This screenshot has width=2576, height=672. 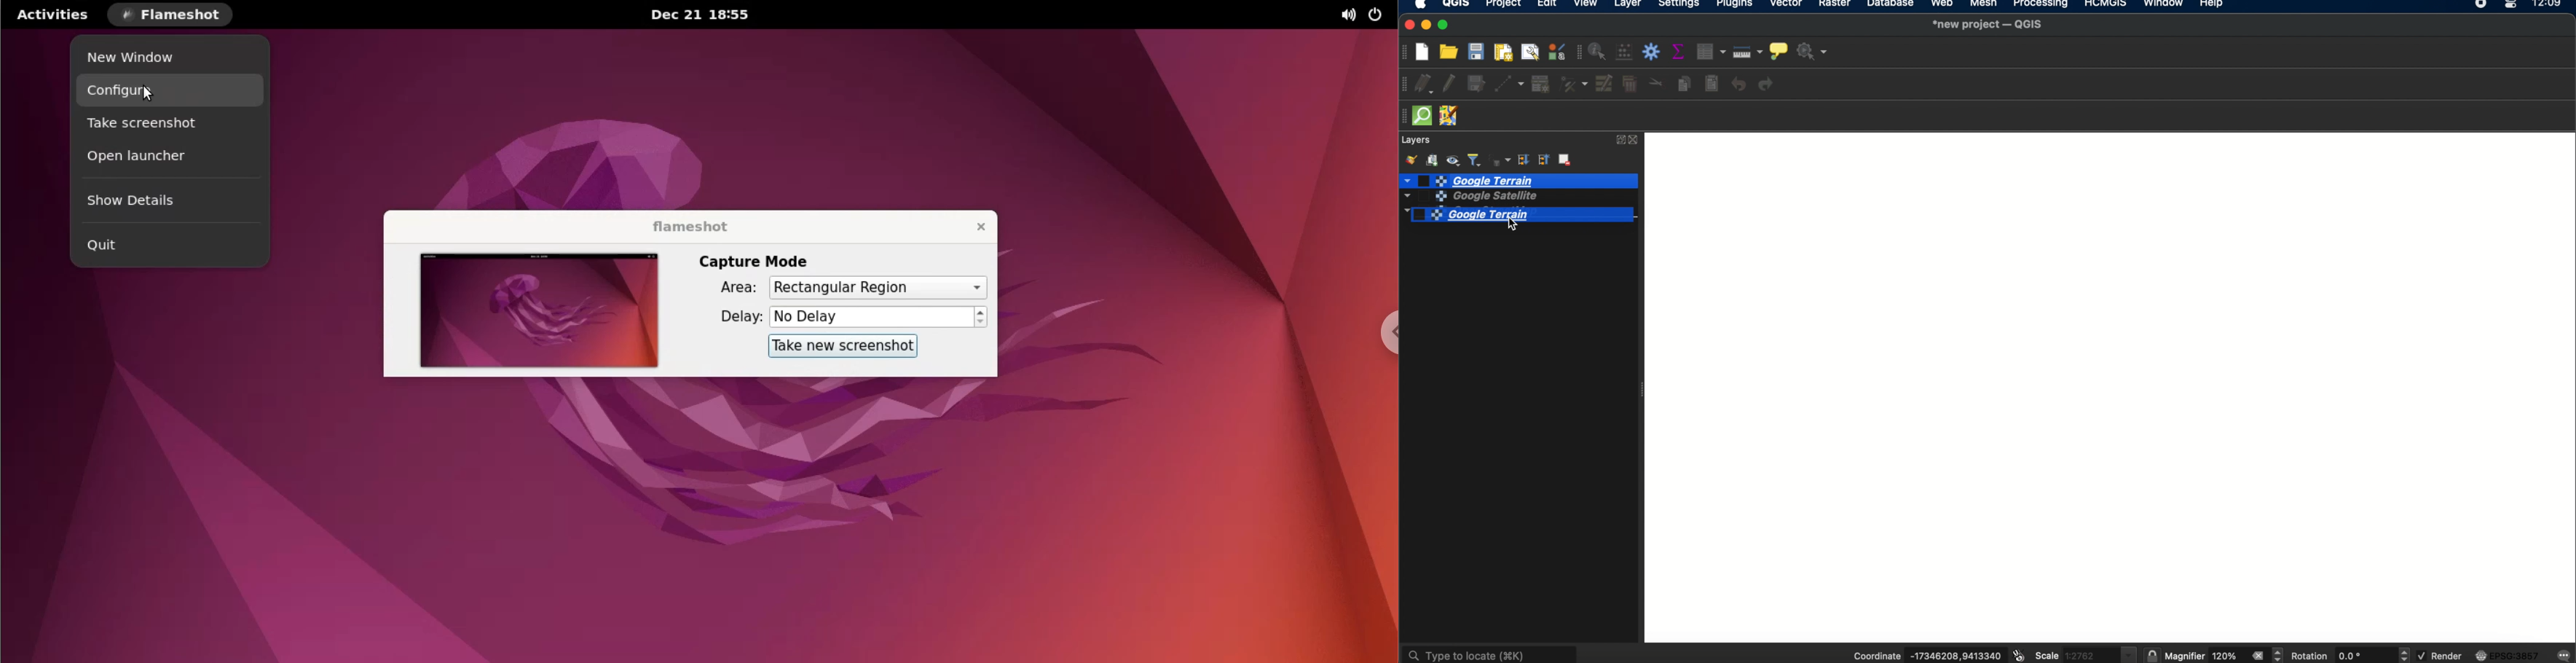 I want to click on manage map themes, so click(x=1455, y=159).